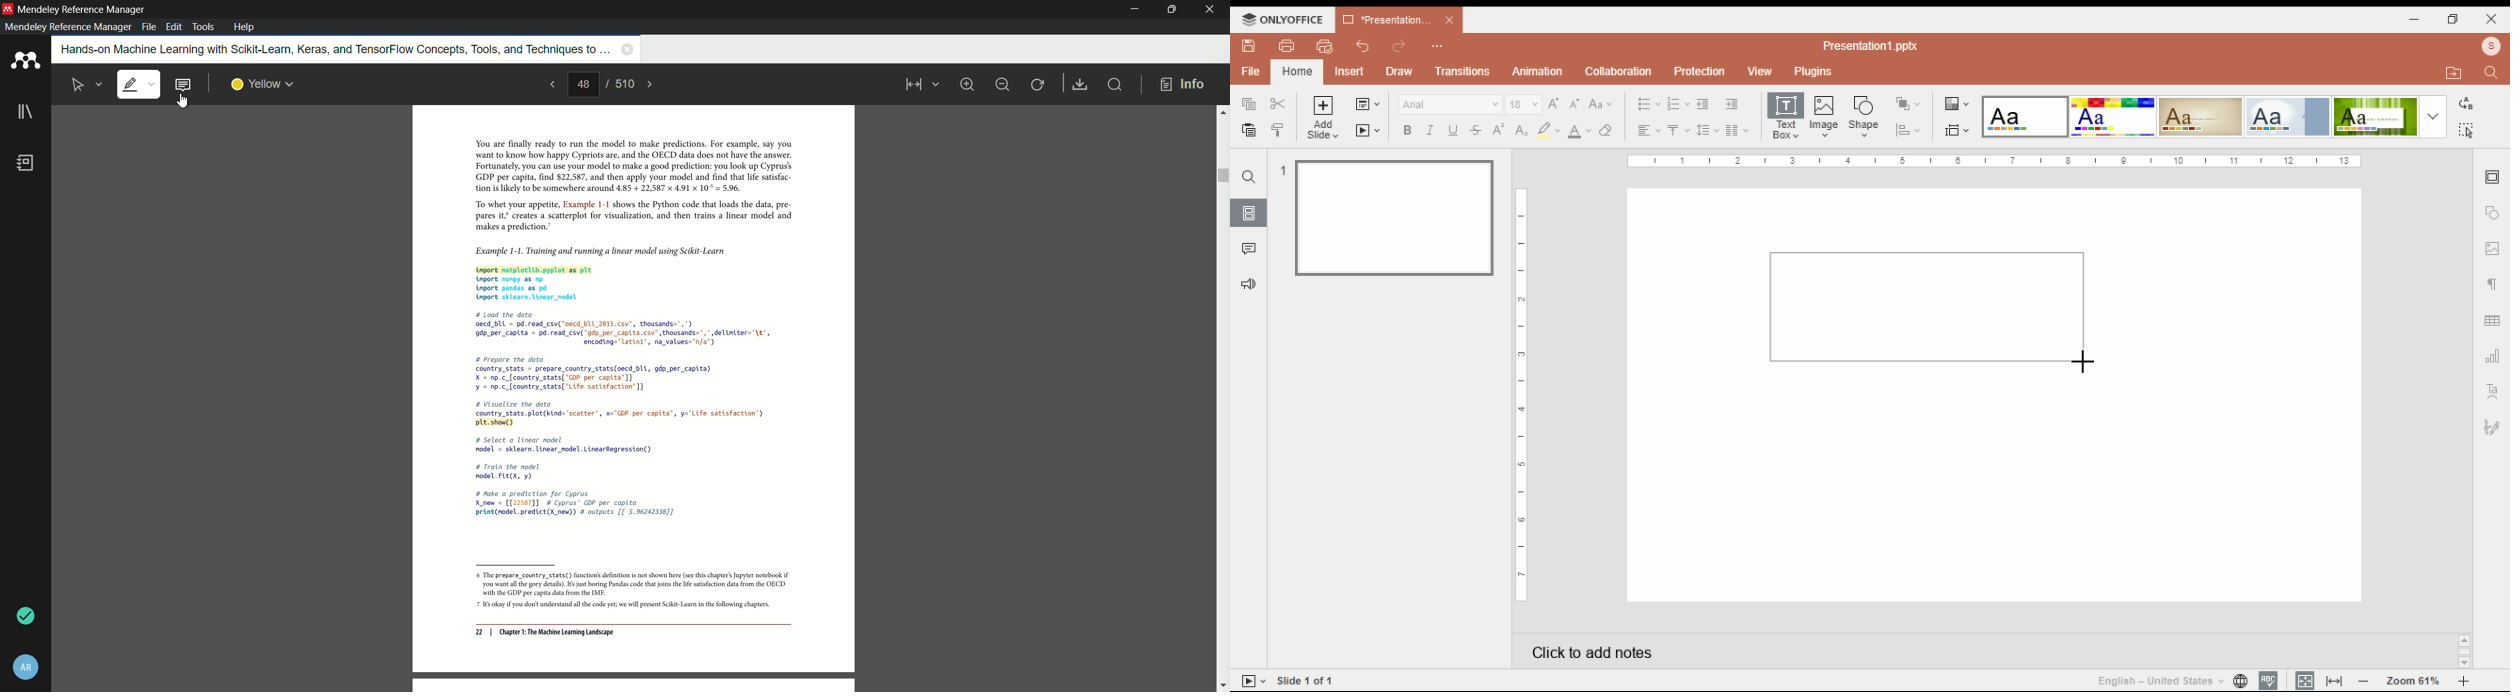  Describe the element at coordinates (1169, 9) in the screenshot. I see `maximize` at that location.